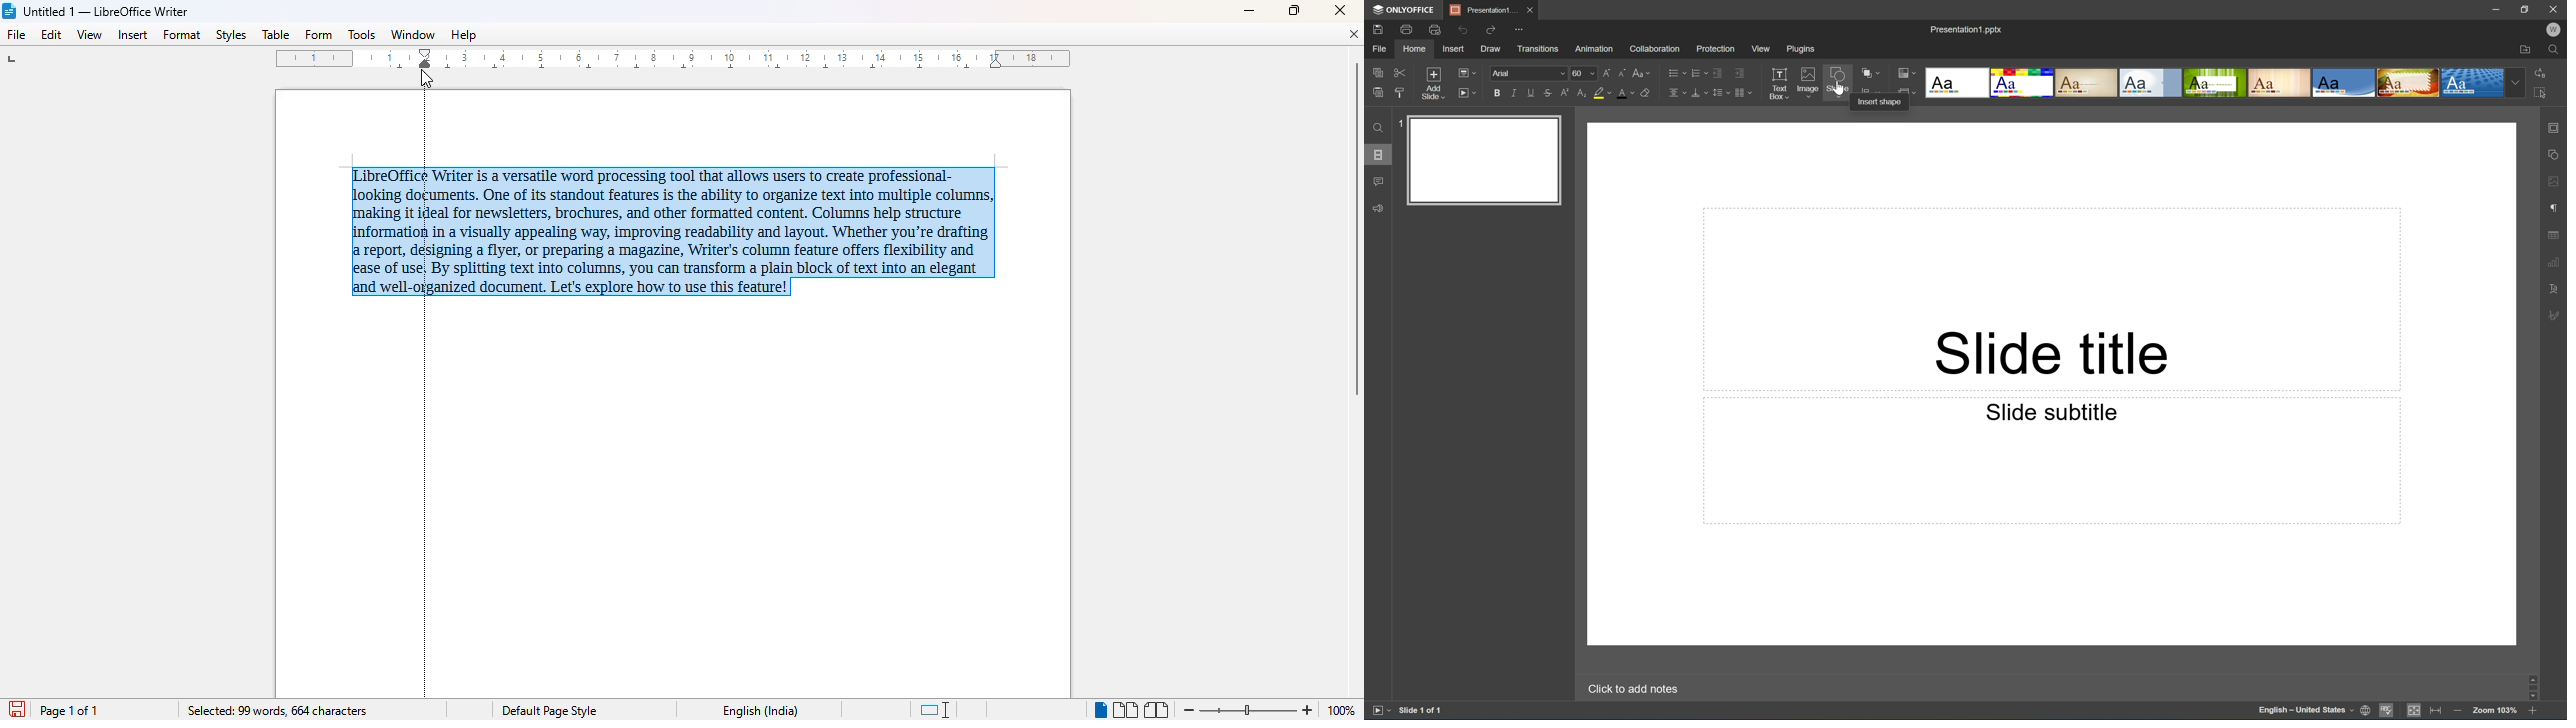 The width and height of the screenshot is (2576, 728). What do you see at coordinates (1407, 29) in the screenshot?
I see `Print a file` at bounding box center [1407, 29].